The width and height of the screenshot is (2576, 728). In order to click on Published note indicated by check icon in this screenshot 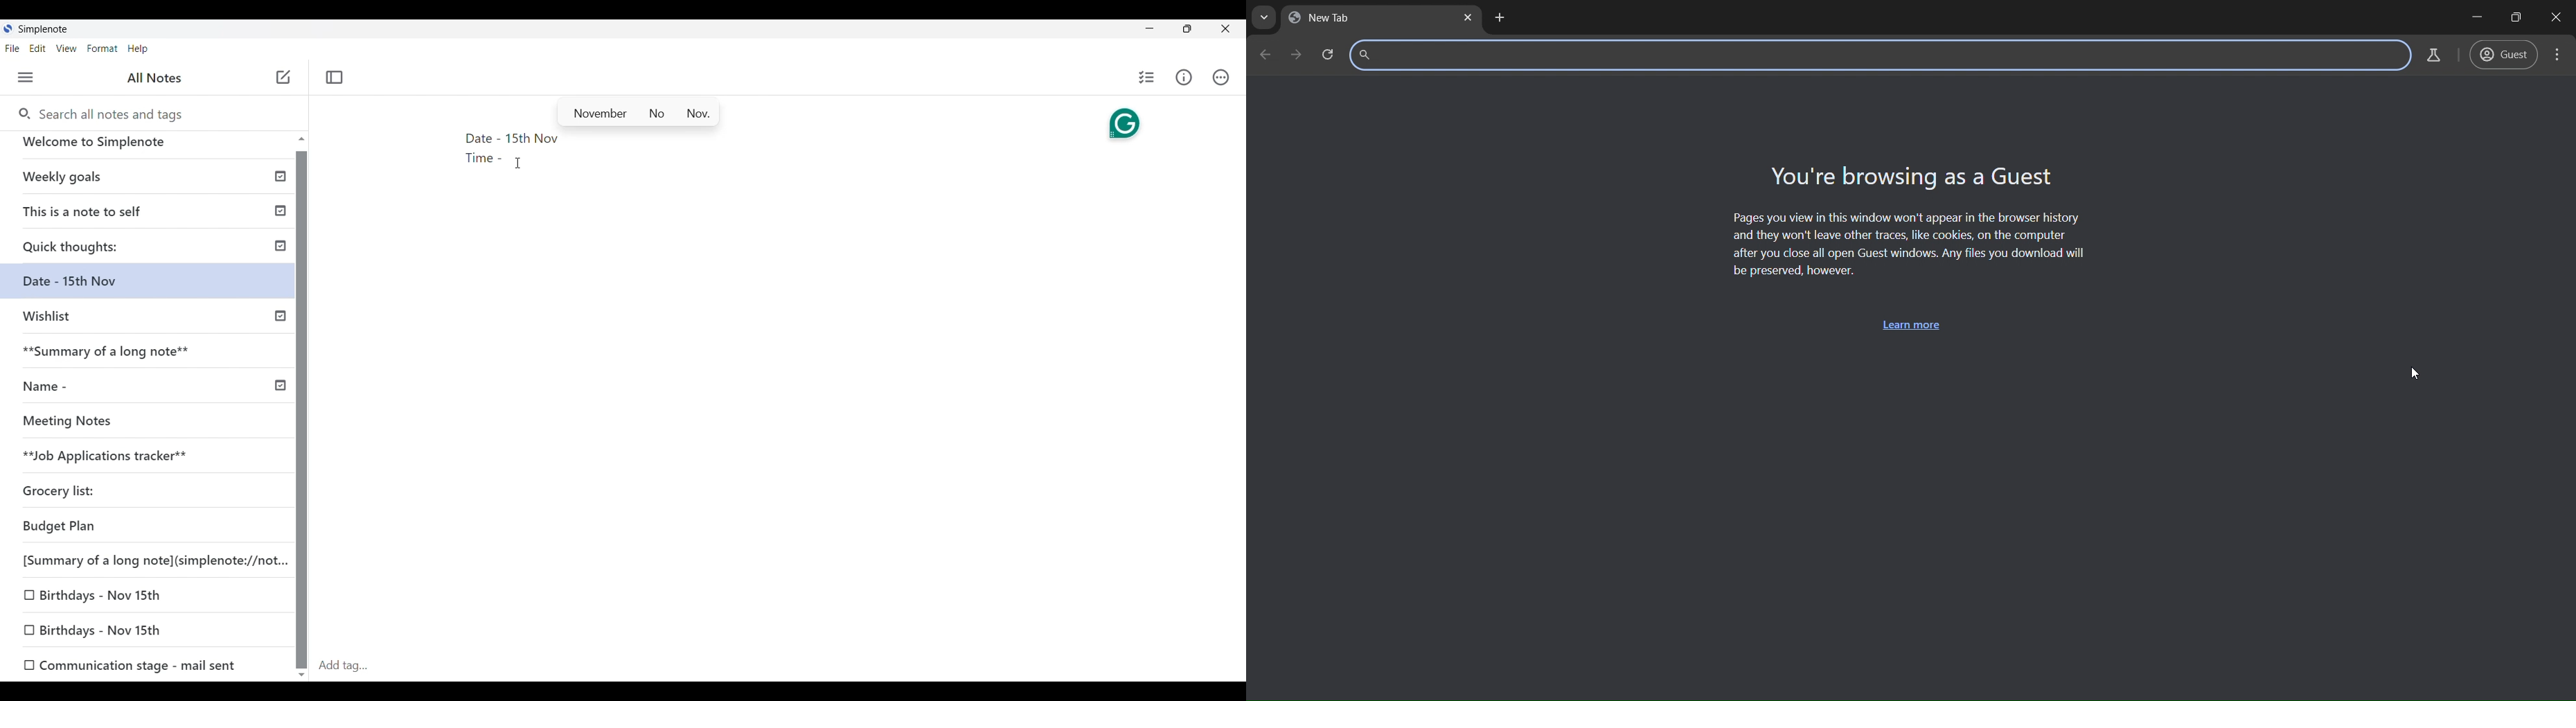, I will do `click(149, 182)`.